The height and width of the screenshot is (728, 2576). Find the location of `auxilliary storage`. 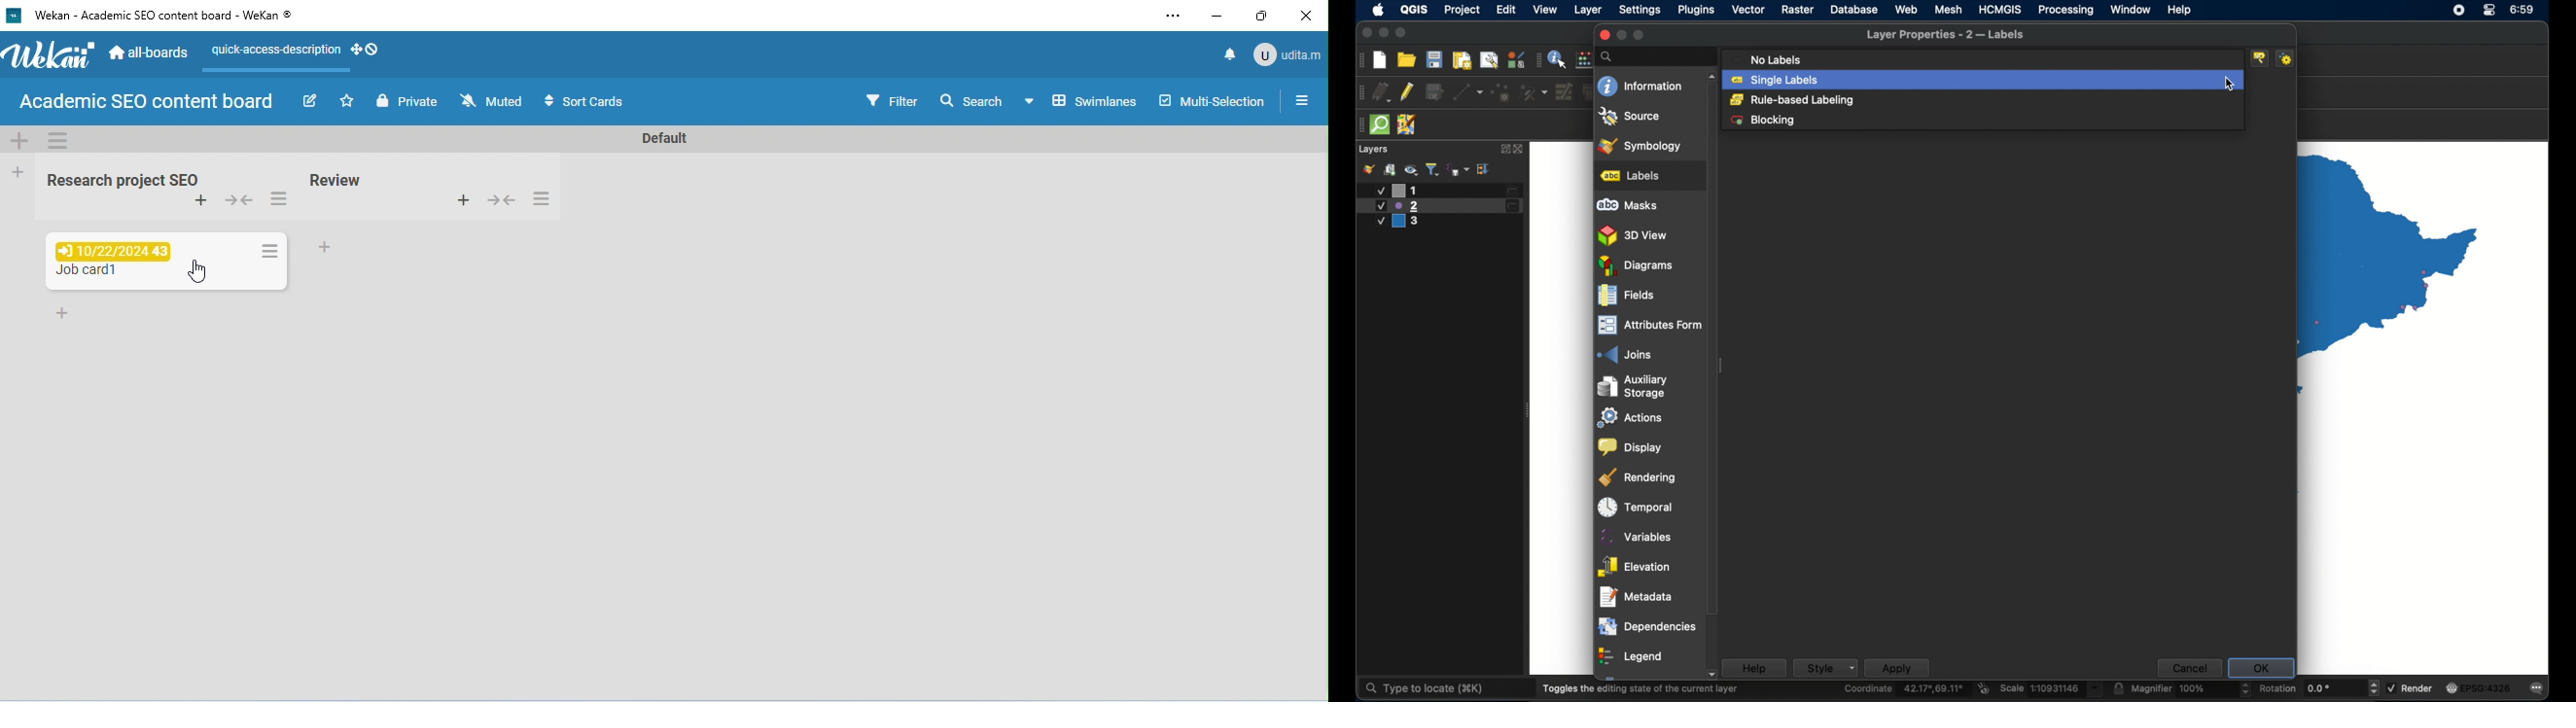

auxilliary storage is located at coordinates (1637, 386).